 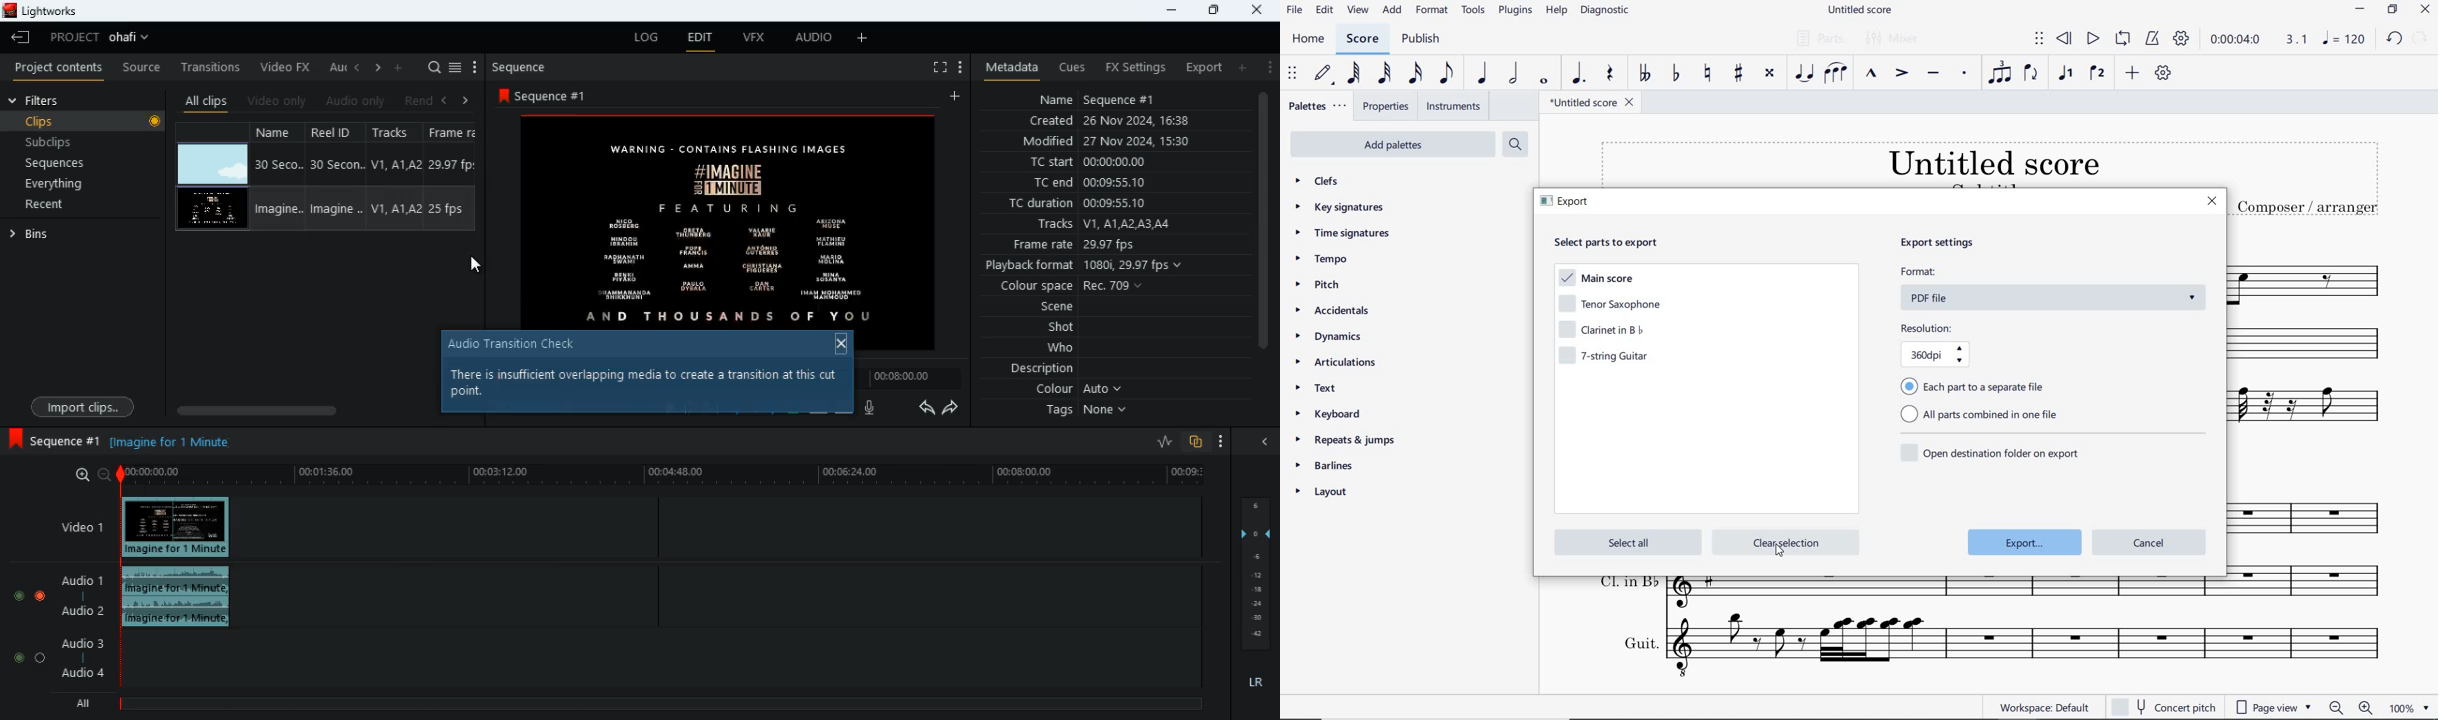 I want to click on tempo, so click(x=1323, y=260).